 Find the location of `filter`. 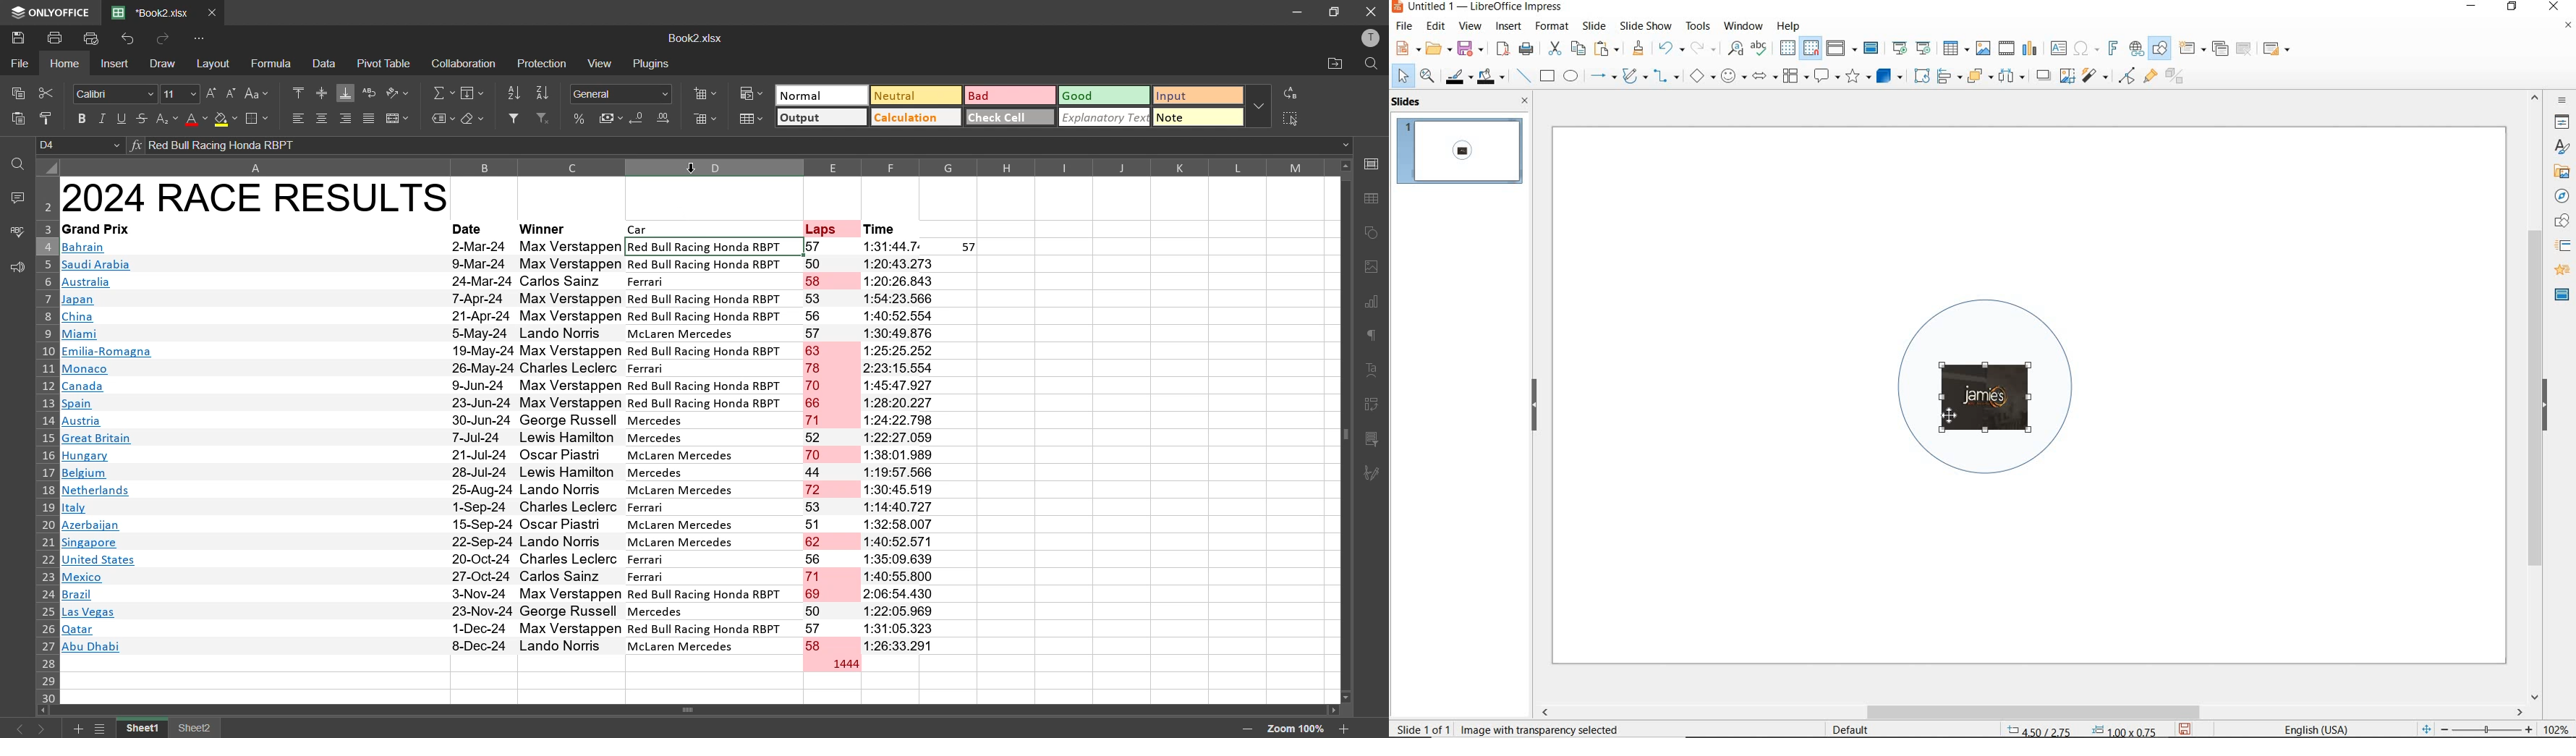

filter is located at coordinates (514, 118).